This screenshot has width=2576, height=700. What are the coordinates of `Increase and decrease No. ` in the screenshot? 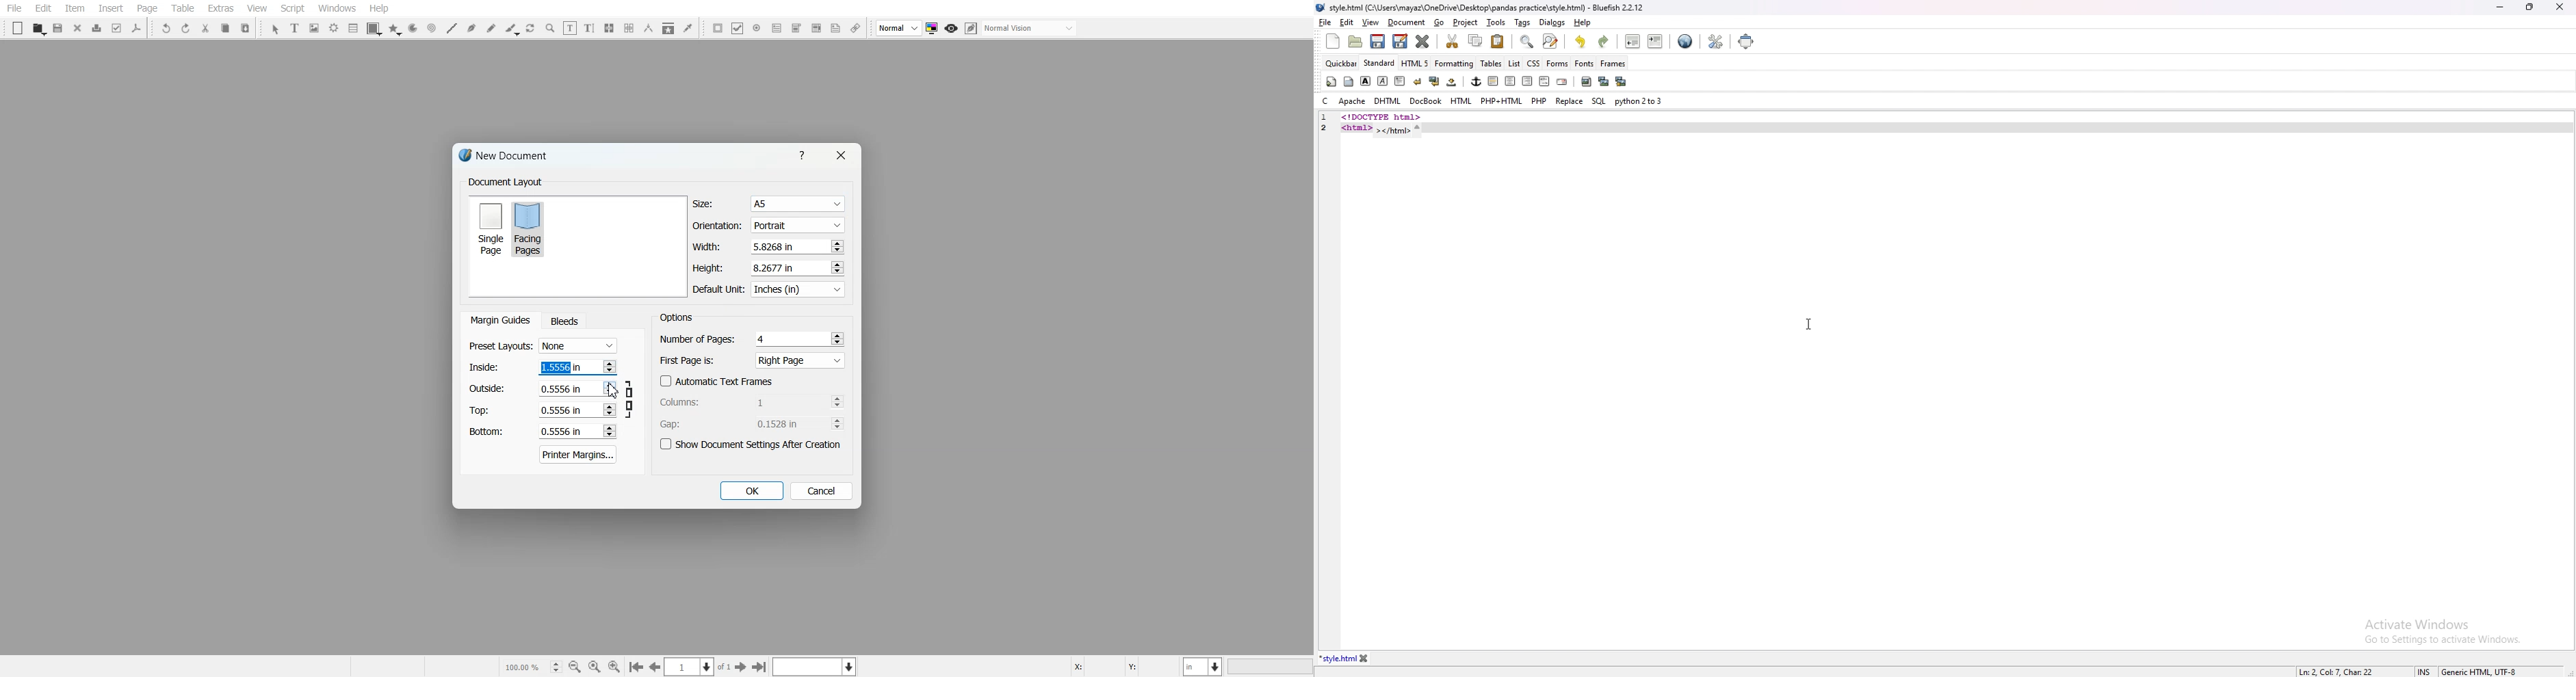 It's located at (608, 431).